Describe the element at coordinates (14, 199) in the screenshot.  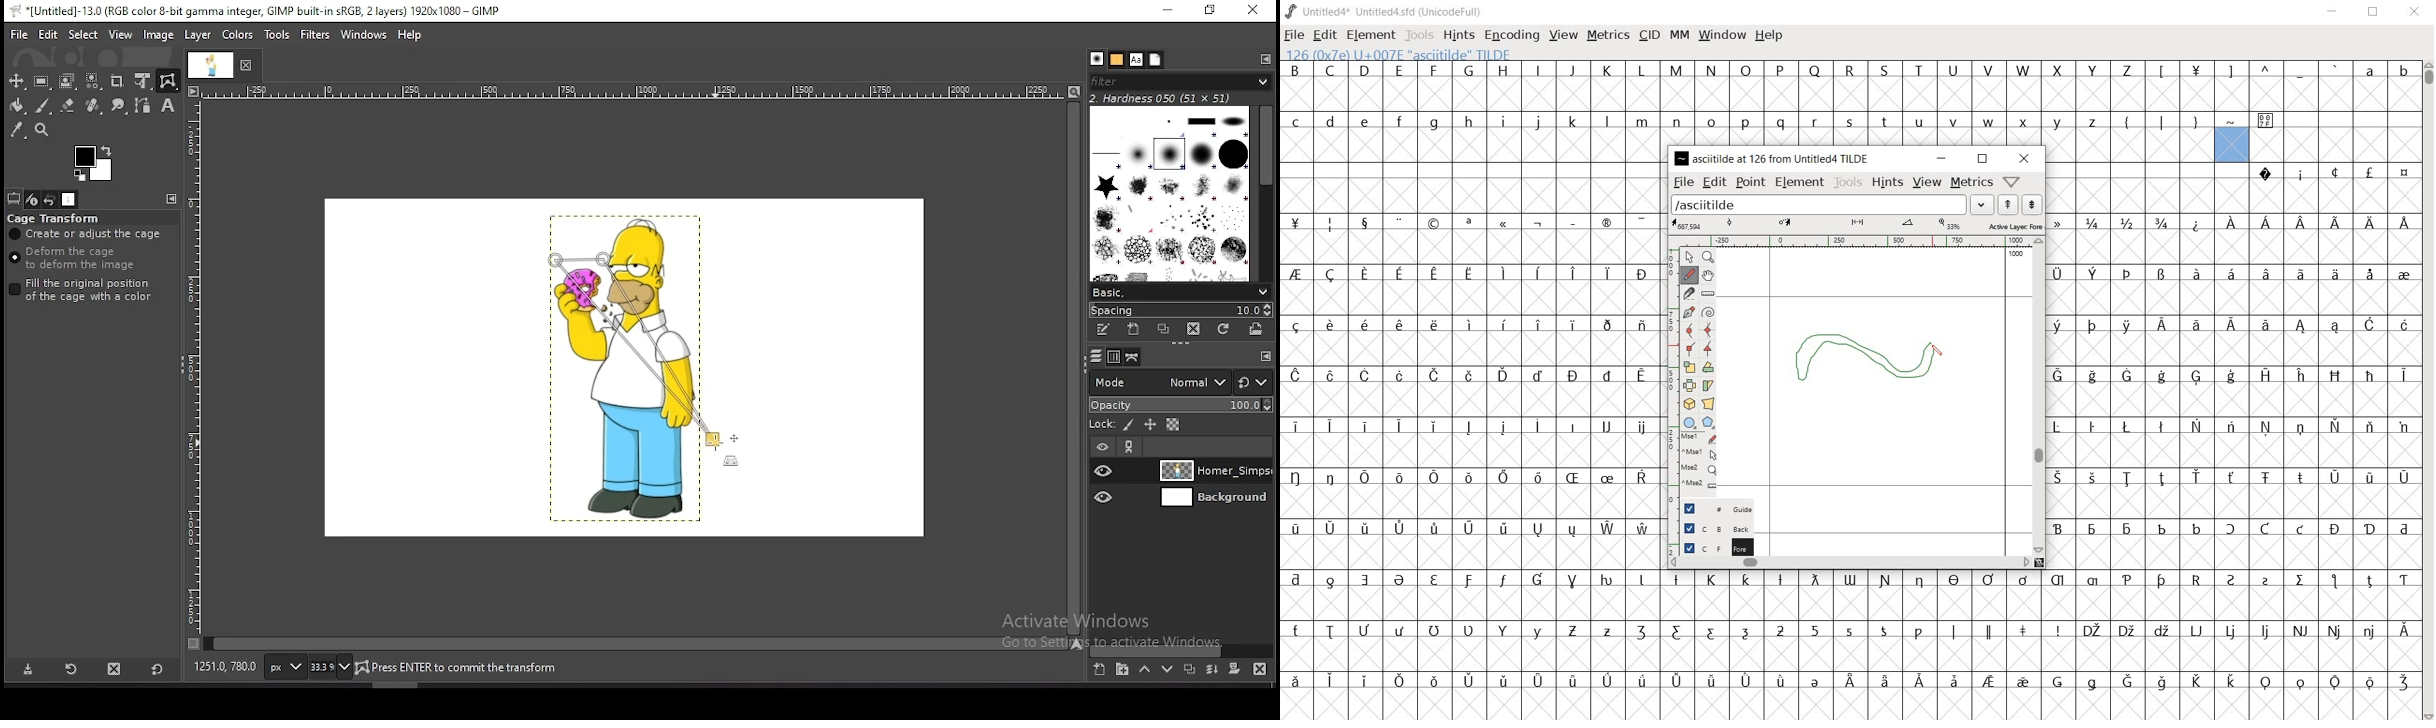
I see `tool options` at that location.